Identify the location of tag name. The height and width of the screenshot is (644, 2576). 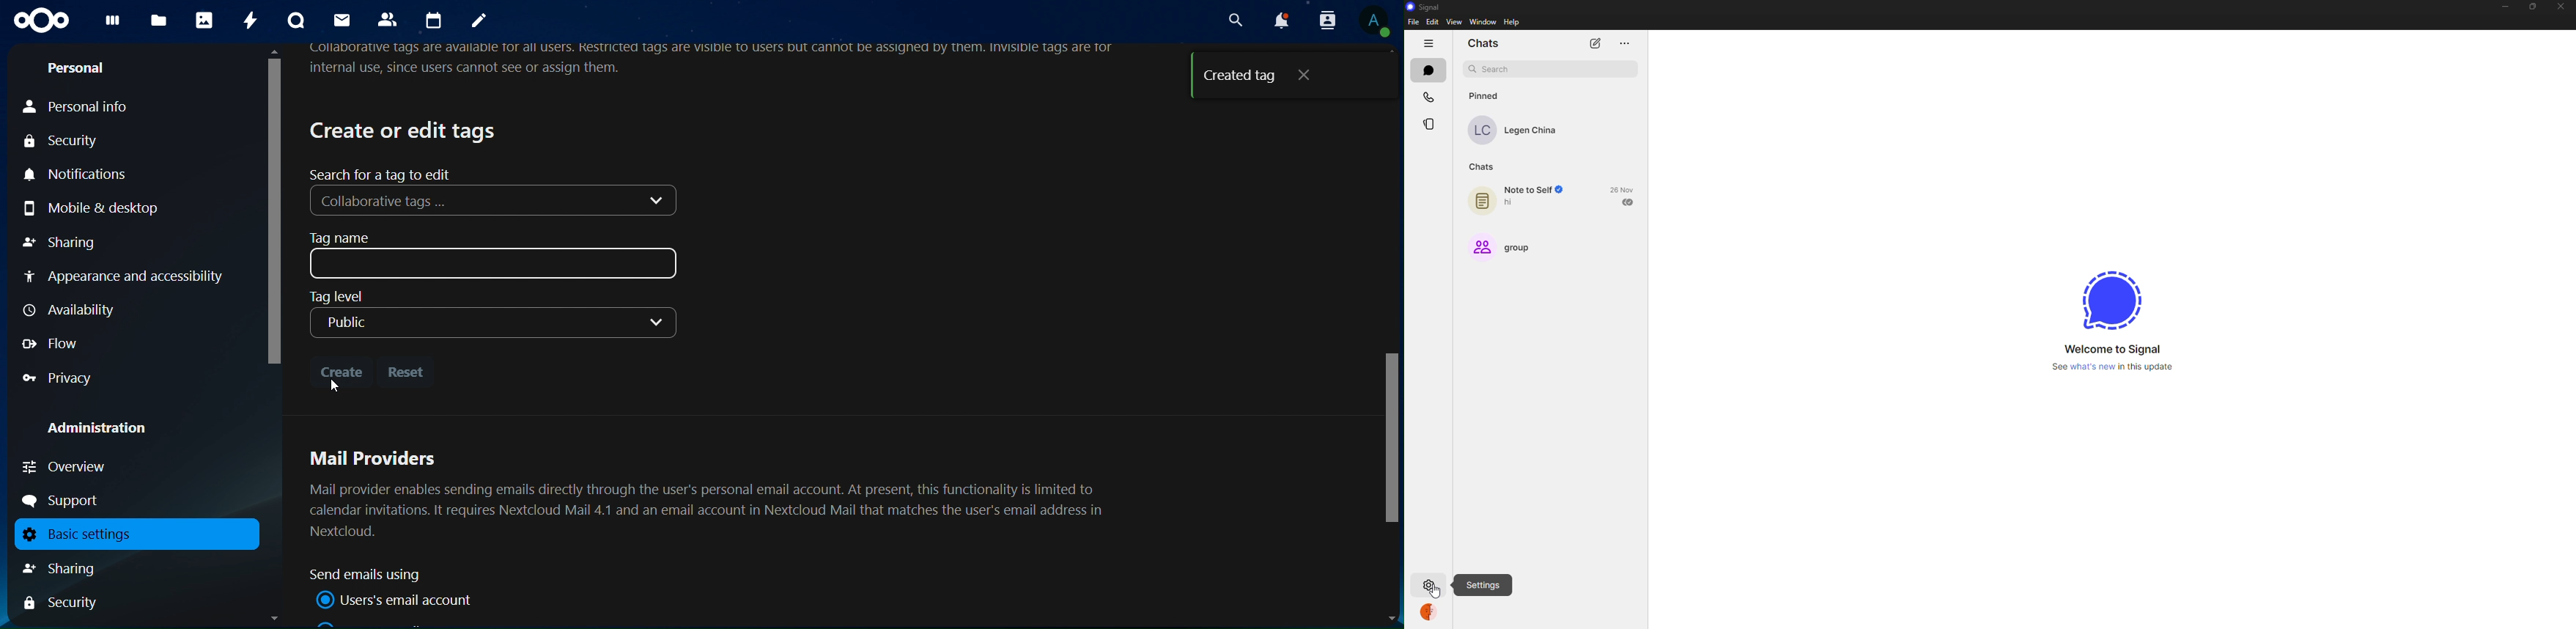
(497, 255).